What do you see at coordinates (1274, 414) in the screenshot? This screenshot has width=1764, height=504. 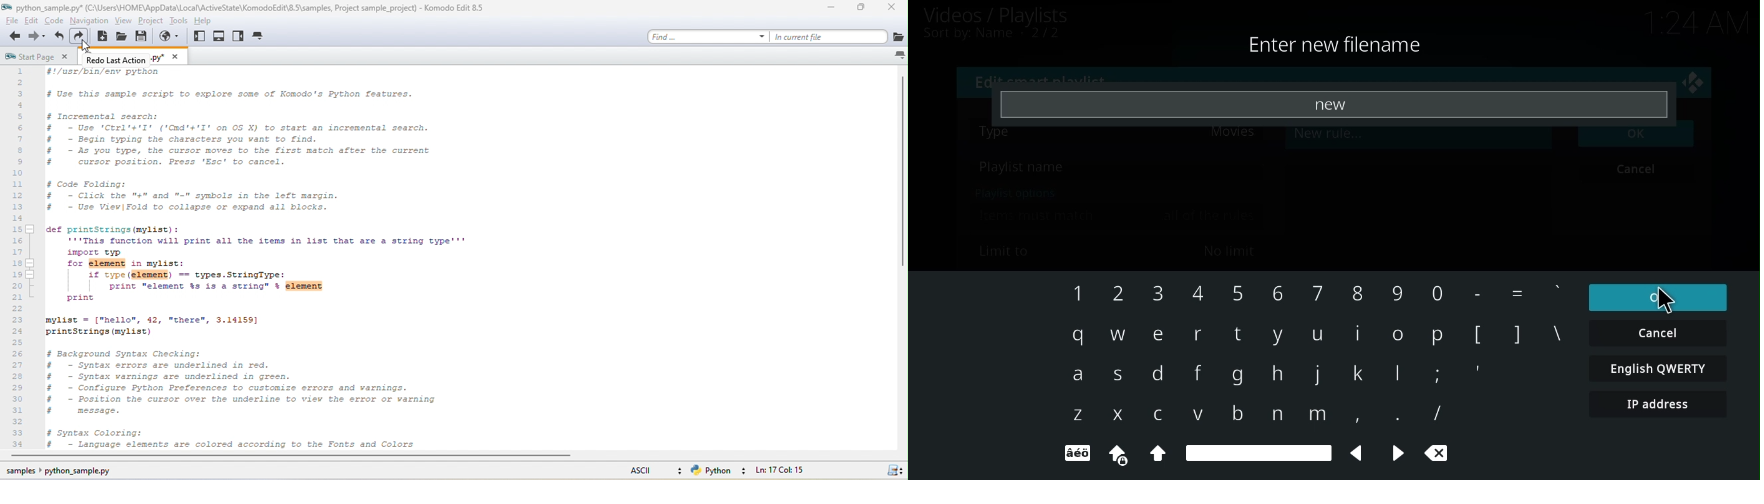 I see `n` at bounding box center [1274, 414].